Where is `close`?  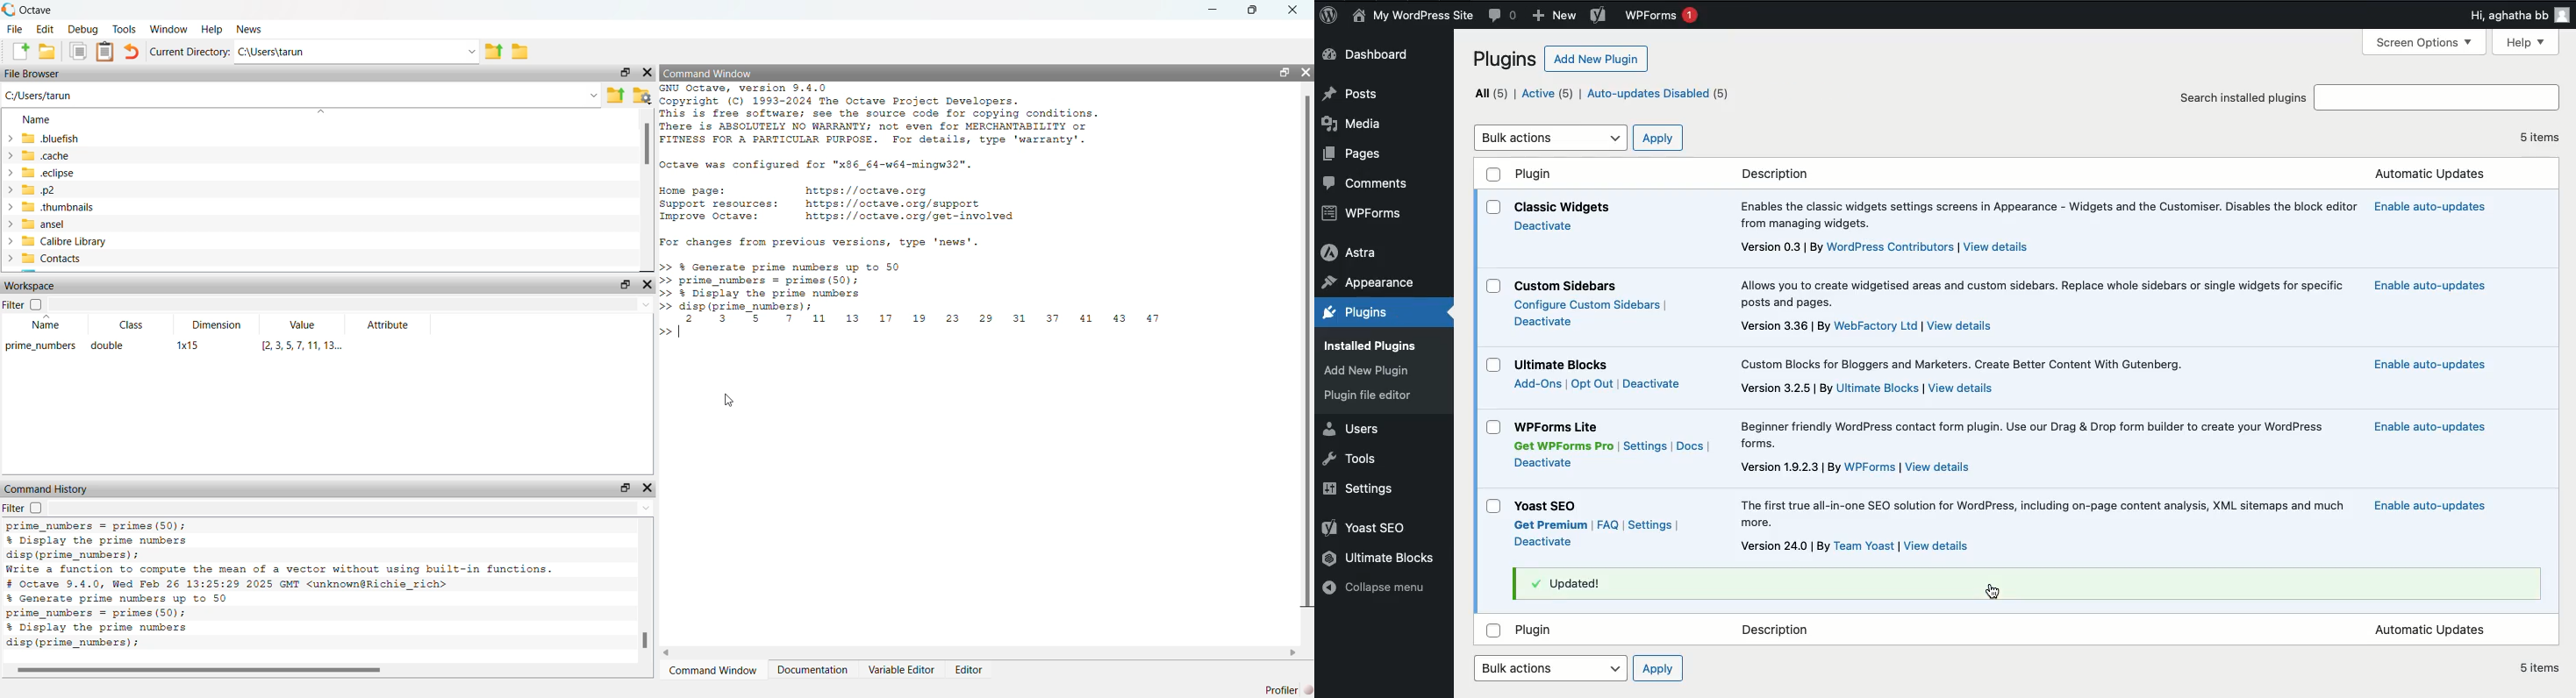
close is located at coordinates (1306, 72).